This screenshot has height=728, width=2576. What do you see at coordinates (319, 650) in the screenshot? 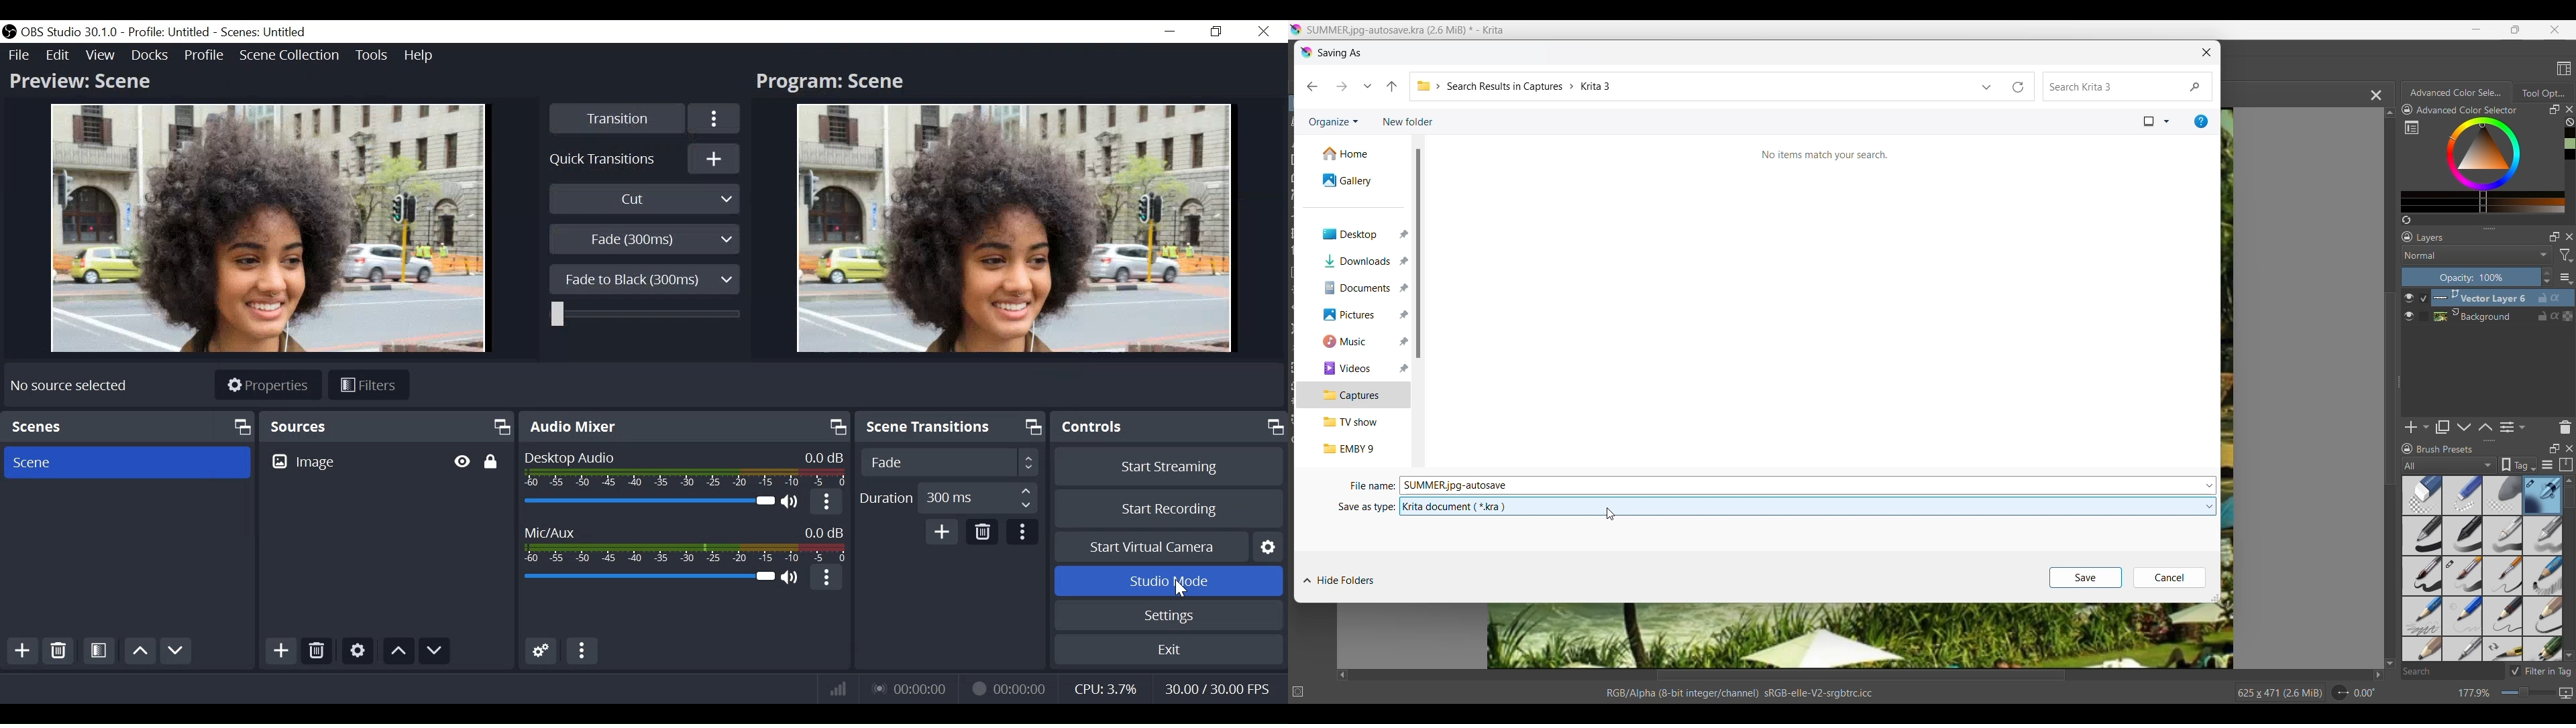
I see `Delete` at bounding box center [319, 650].